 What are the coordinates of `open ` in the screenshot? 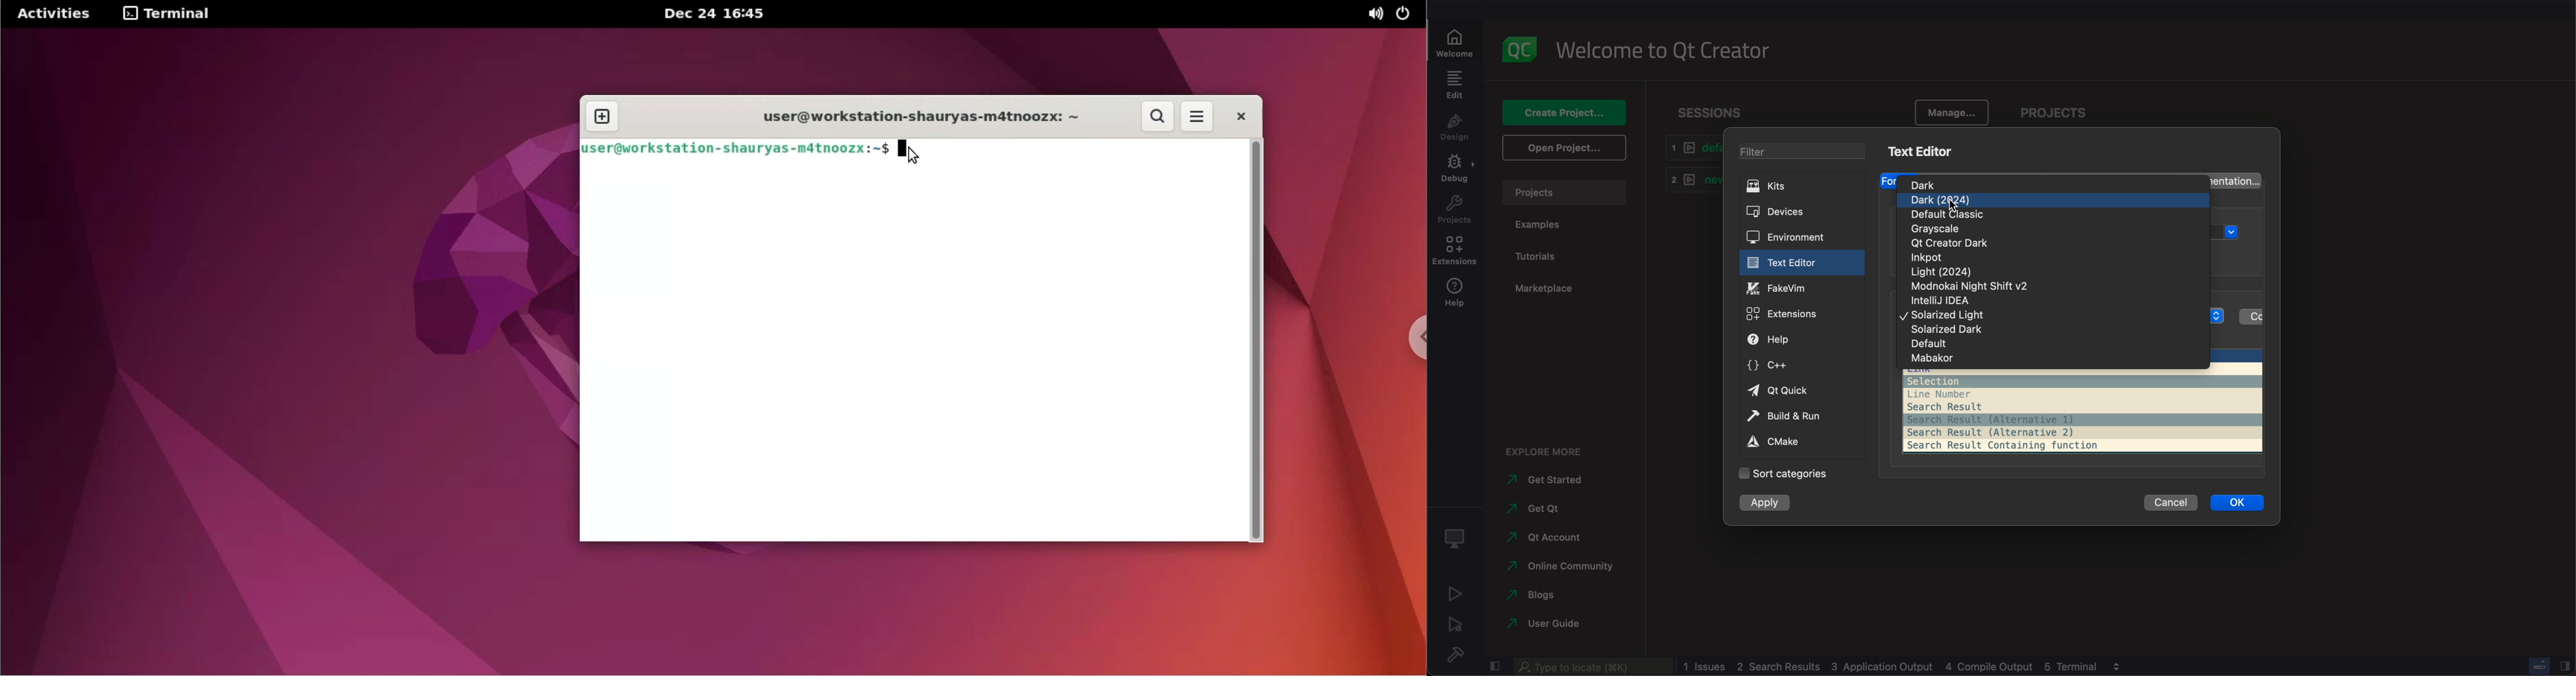 It's located at (1563, 150).